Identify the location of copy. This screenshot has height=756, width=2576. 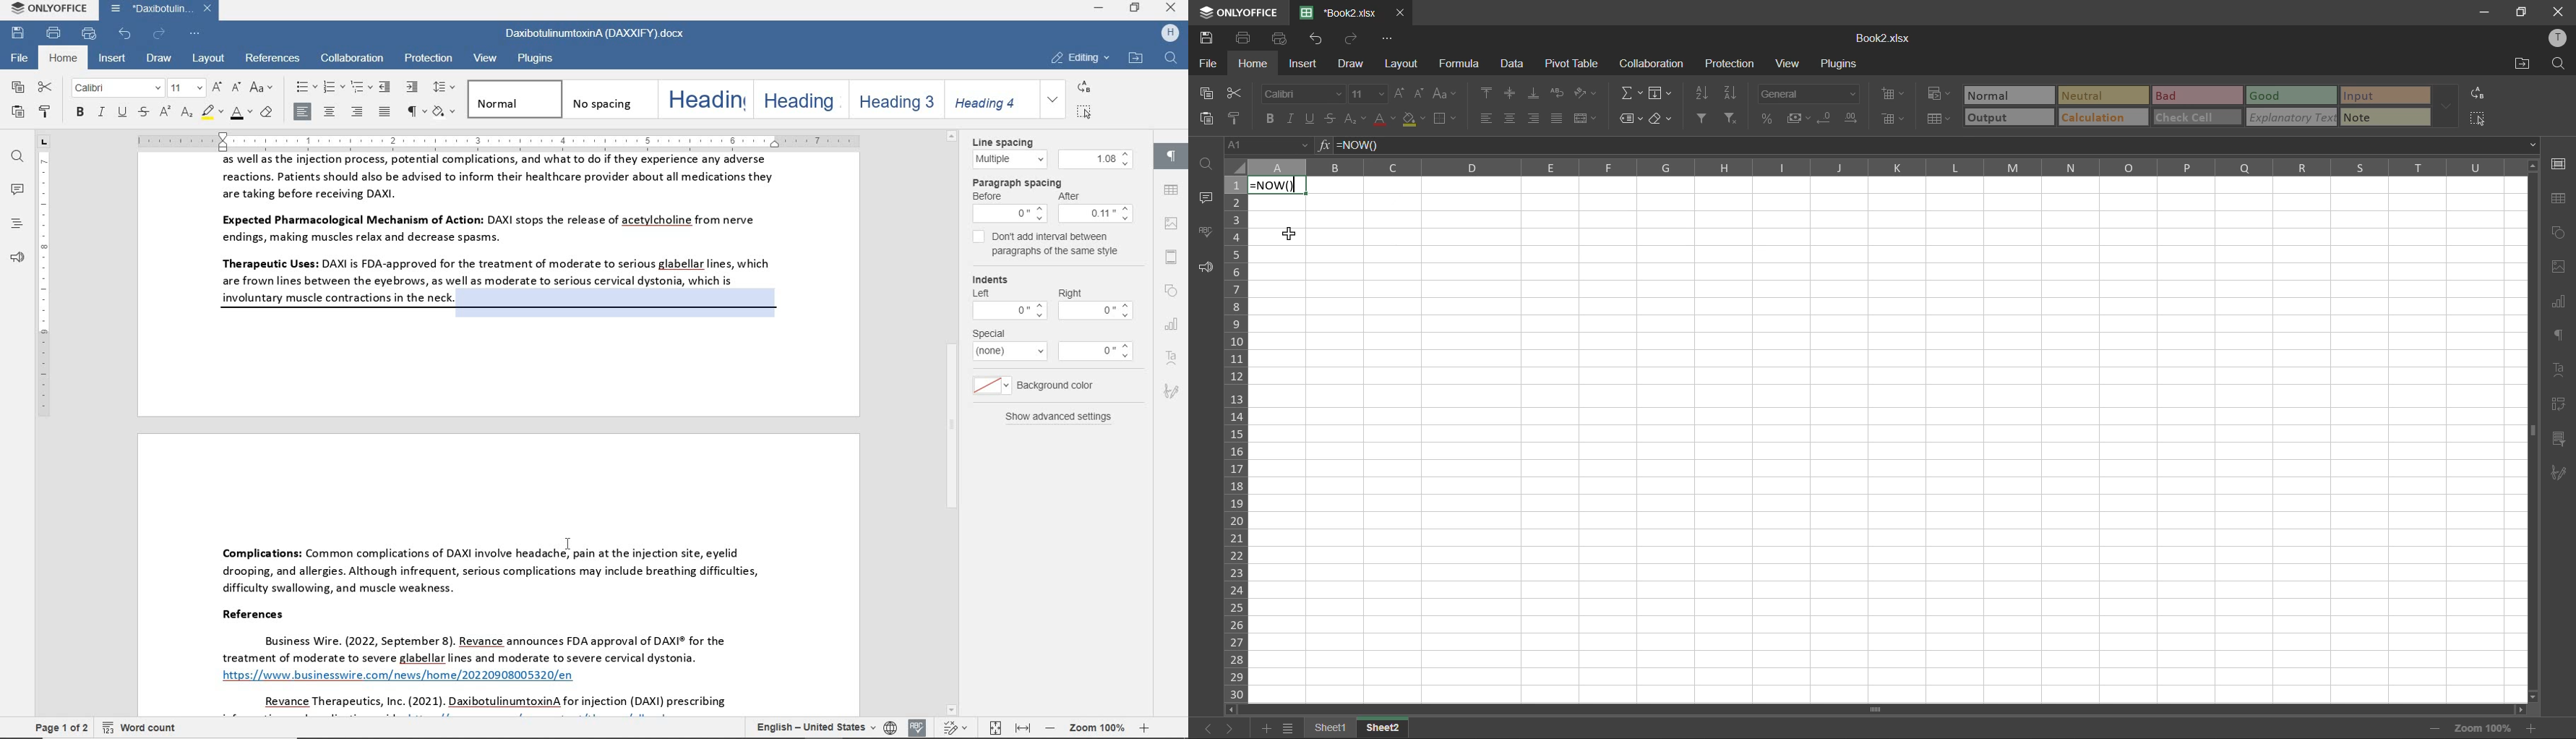
(18, 88).